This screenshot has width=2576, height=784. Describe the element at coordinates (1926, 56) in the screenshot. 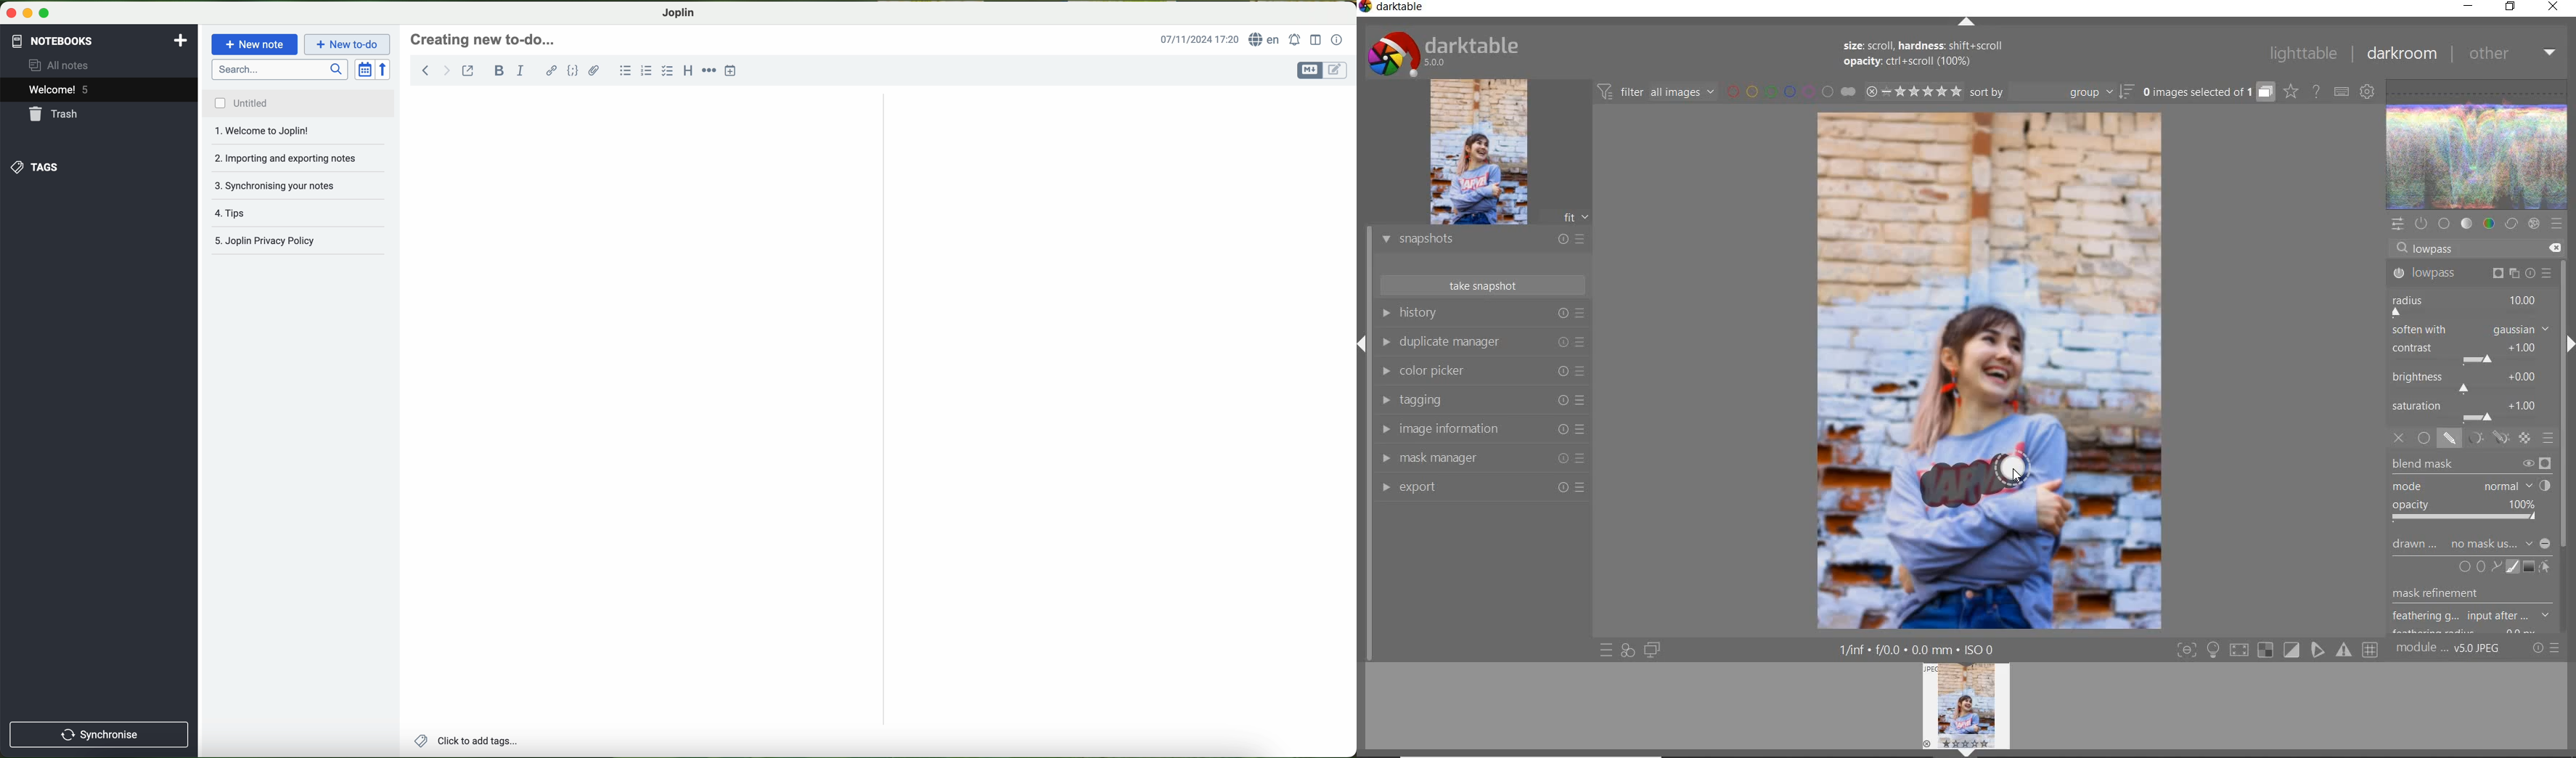

I see `size: scroll, hardness: shift+scroll
opacity: ctrl+scroll (100%)` at that location.